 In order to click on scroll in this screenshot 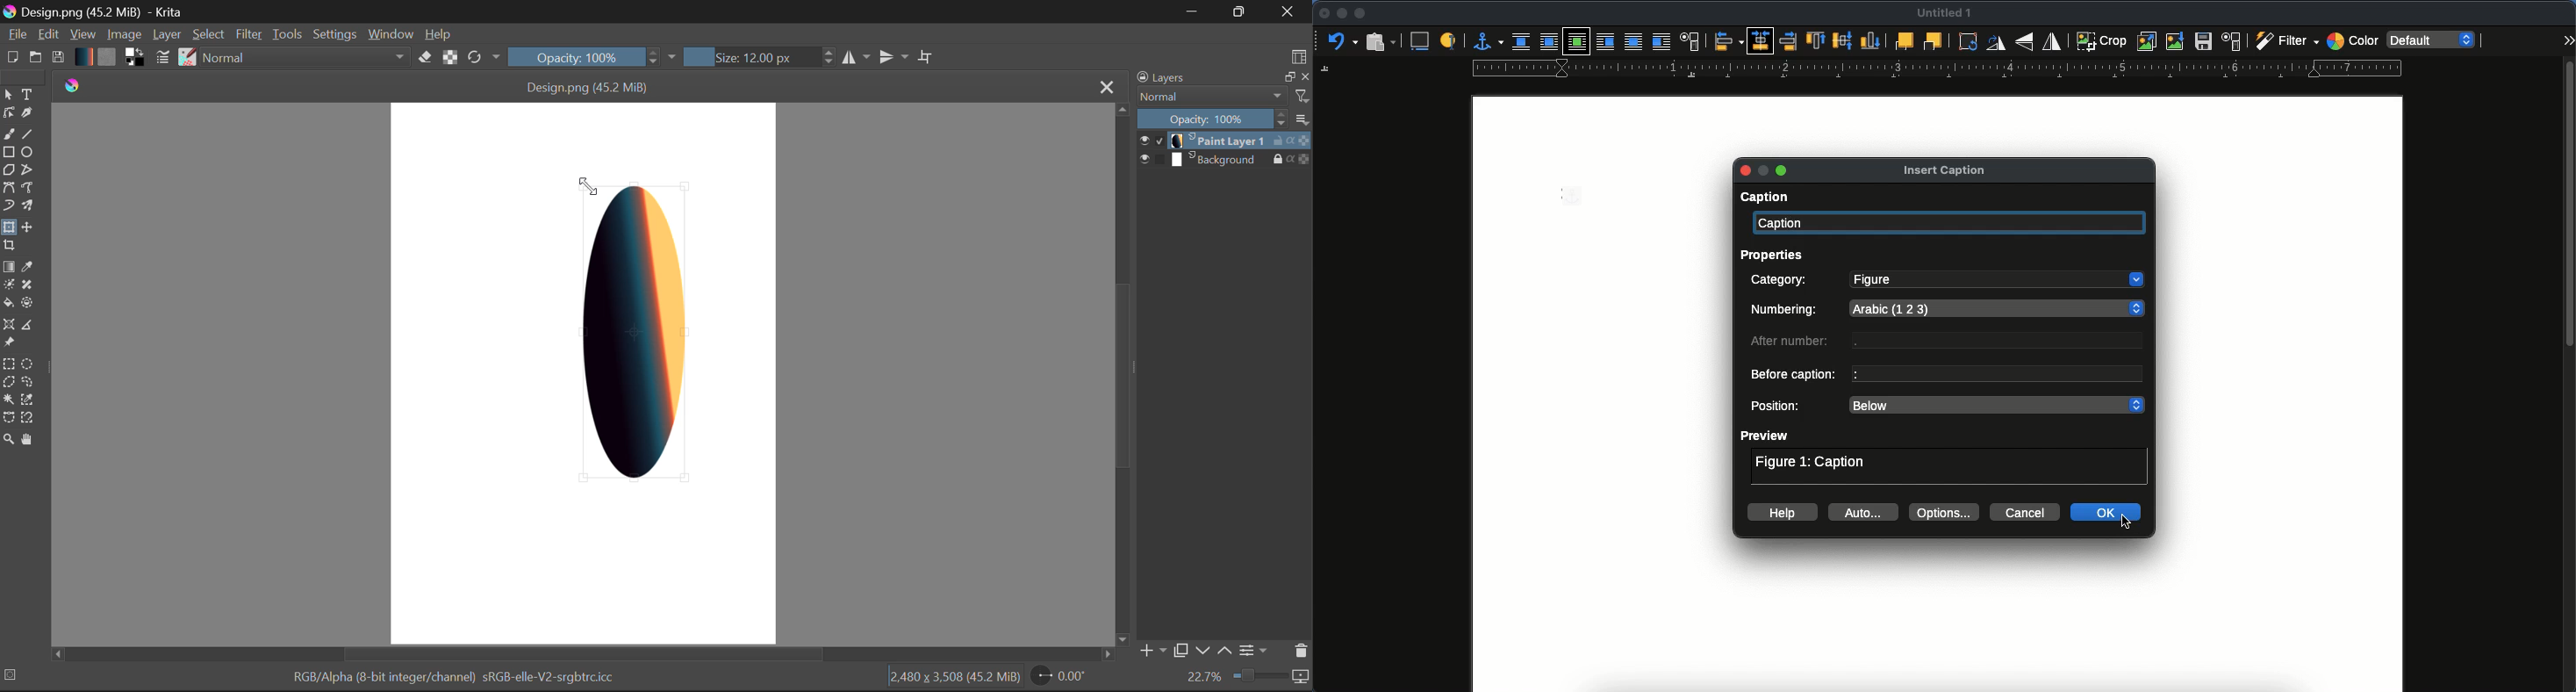, I will do `click(2568, 373)`.